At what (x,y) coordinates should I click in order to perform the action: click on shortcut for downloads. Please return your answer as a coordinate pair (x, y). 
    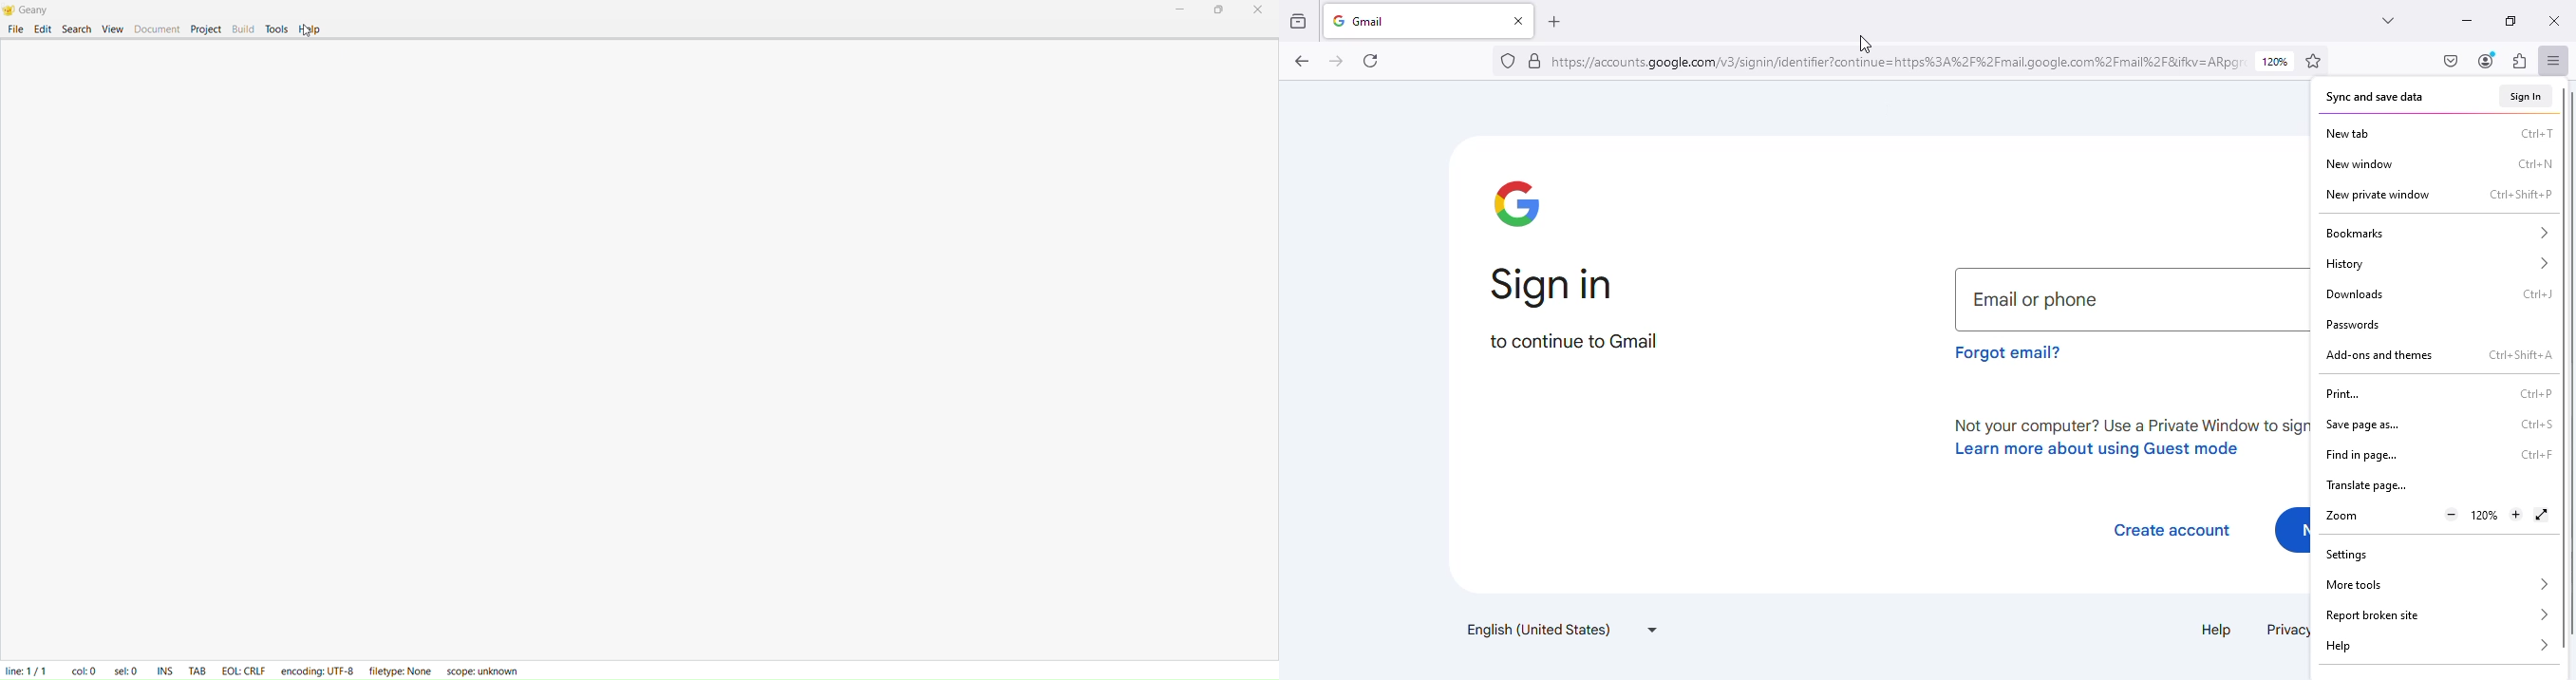
    Looking at the image, I should click on (2534, 293).